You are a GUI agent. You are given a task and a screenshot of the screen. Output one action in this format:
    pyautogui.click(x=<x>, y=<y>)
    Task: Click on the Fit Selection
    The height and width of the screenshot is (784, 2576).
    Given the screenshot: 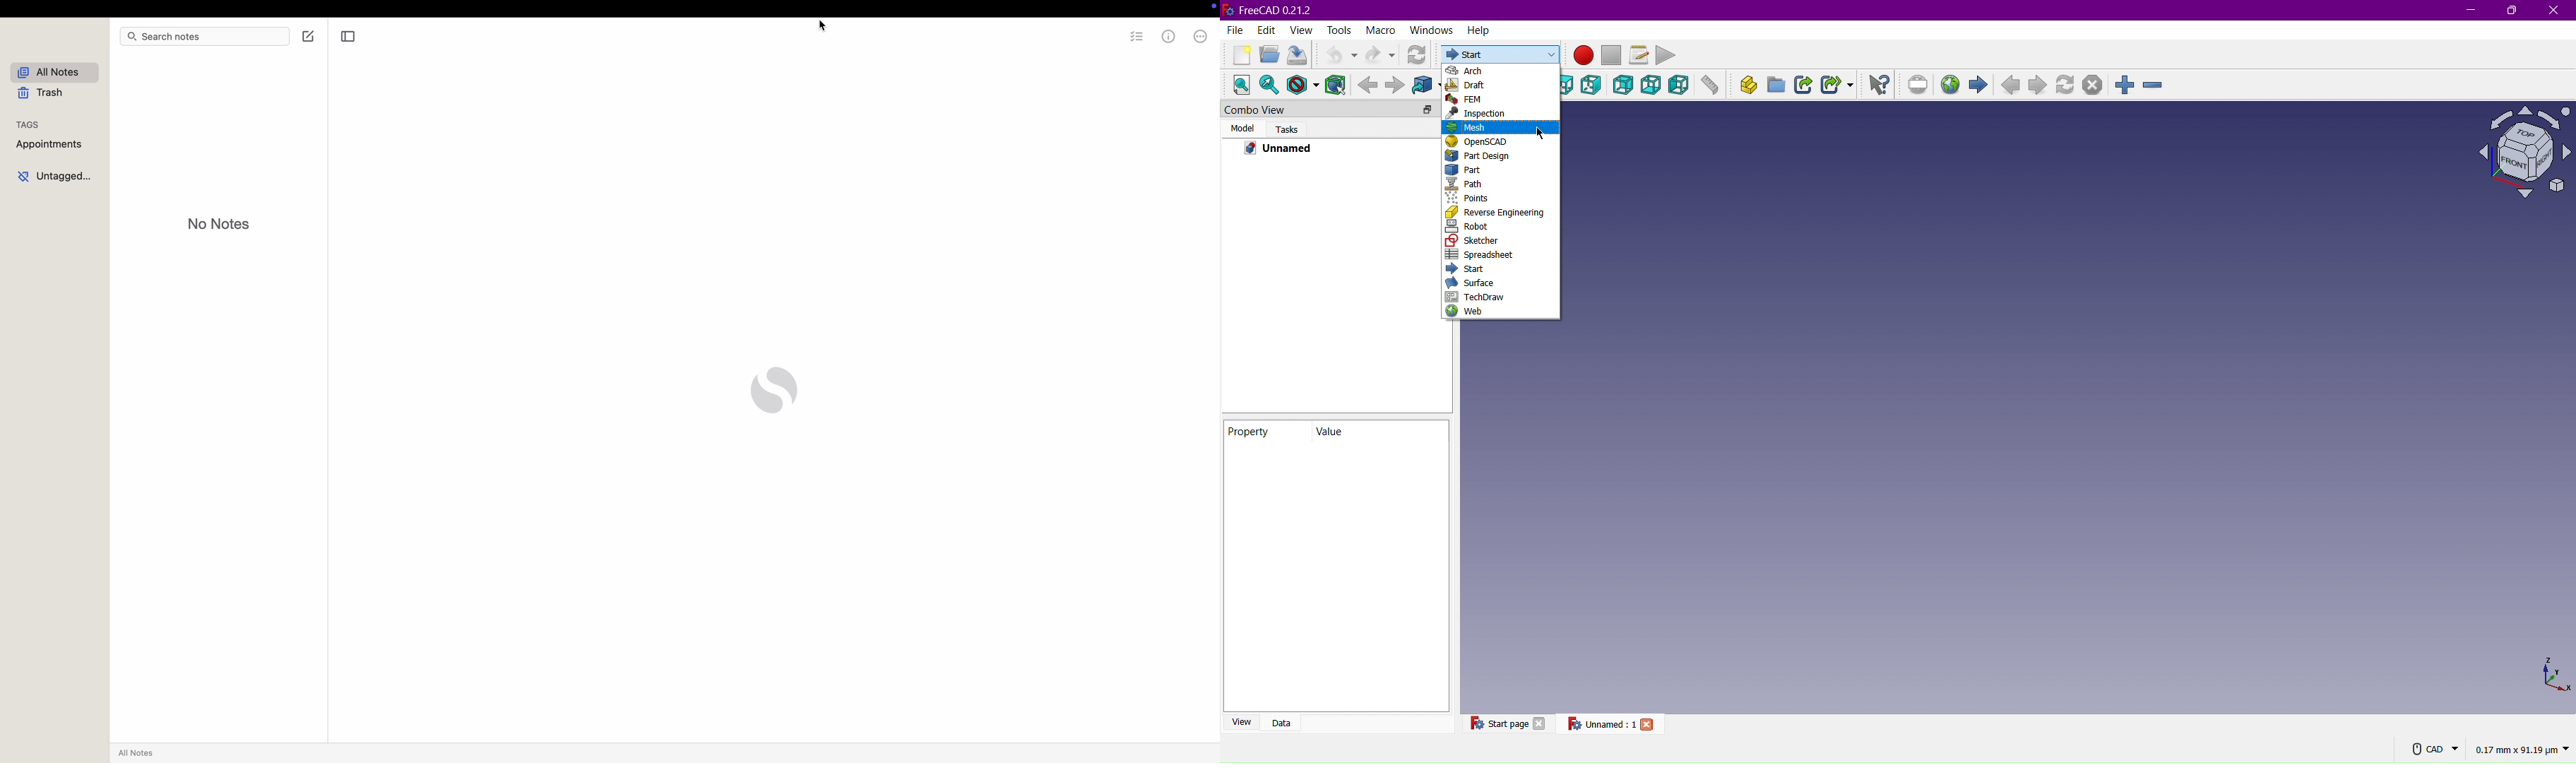 What is the action you would take?
    pyautogui.click(x=1270, y=85)
    